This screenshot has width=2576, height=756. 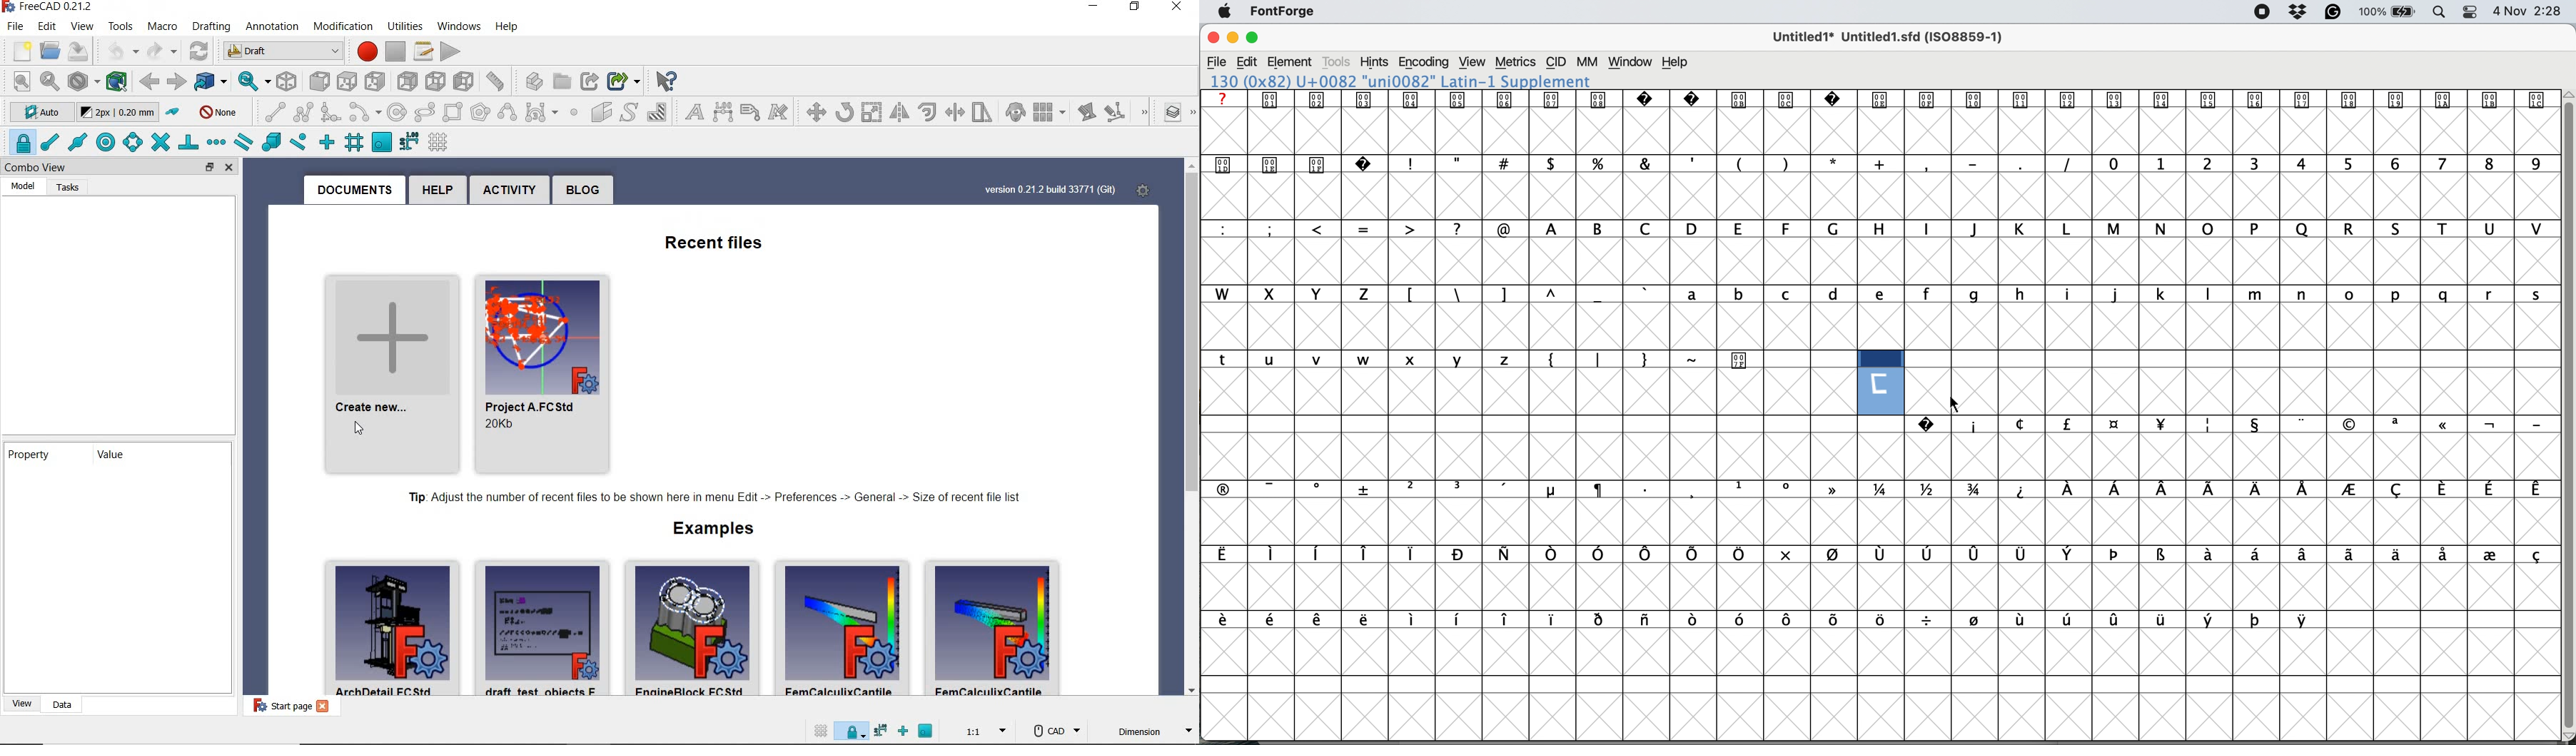 I want to click on current working plane: Auto, so click(x=37, y=112).